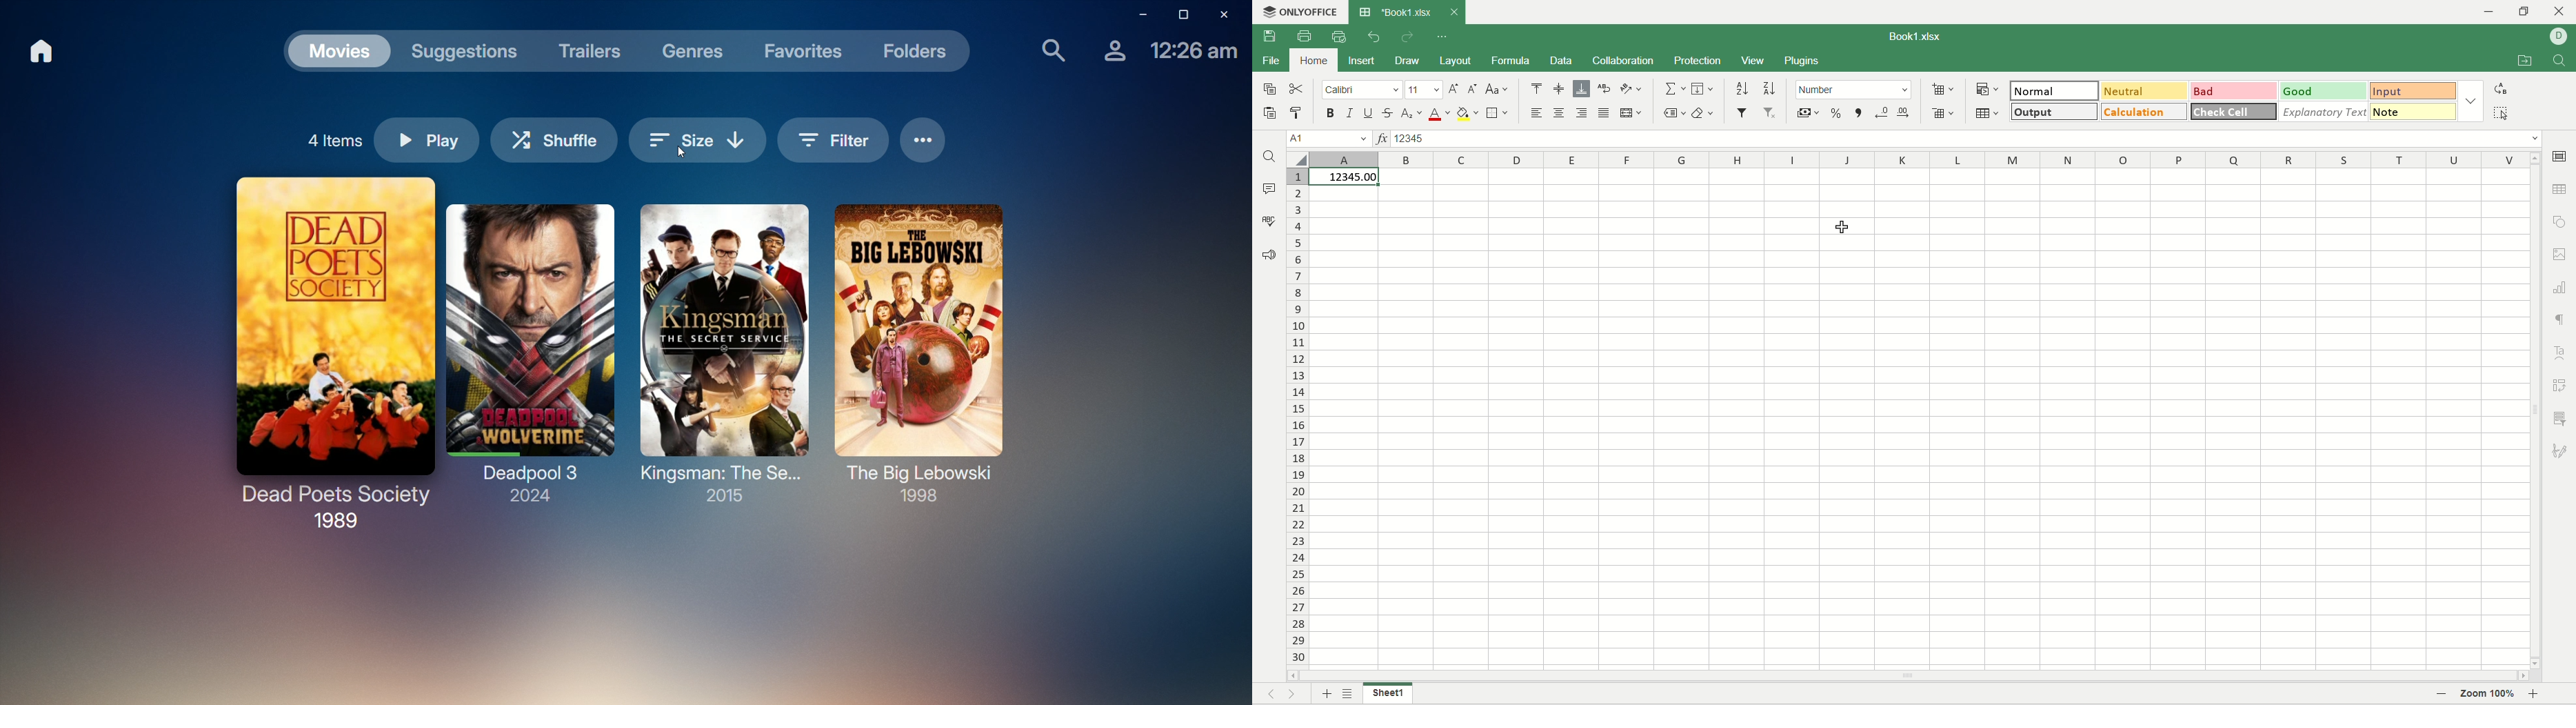 This screenshot has width=2576, height=728. Describe the element at coordinates (1702, 89) in the screenshot. I see `fill` at that location.